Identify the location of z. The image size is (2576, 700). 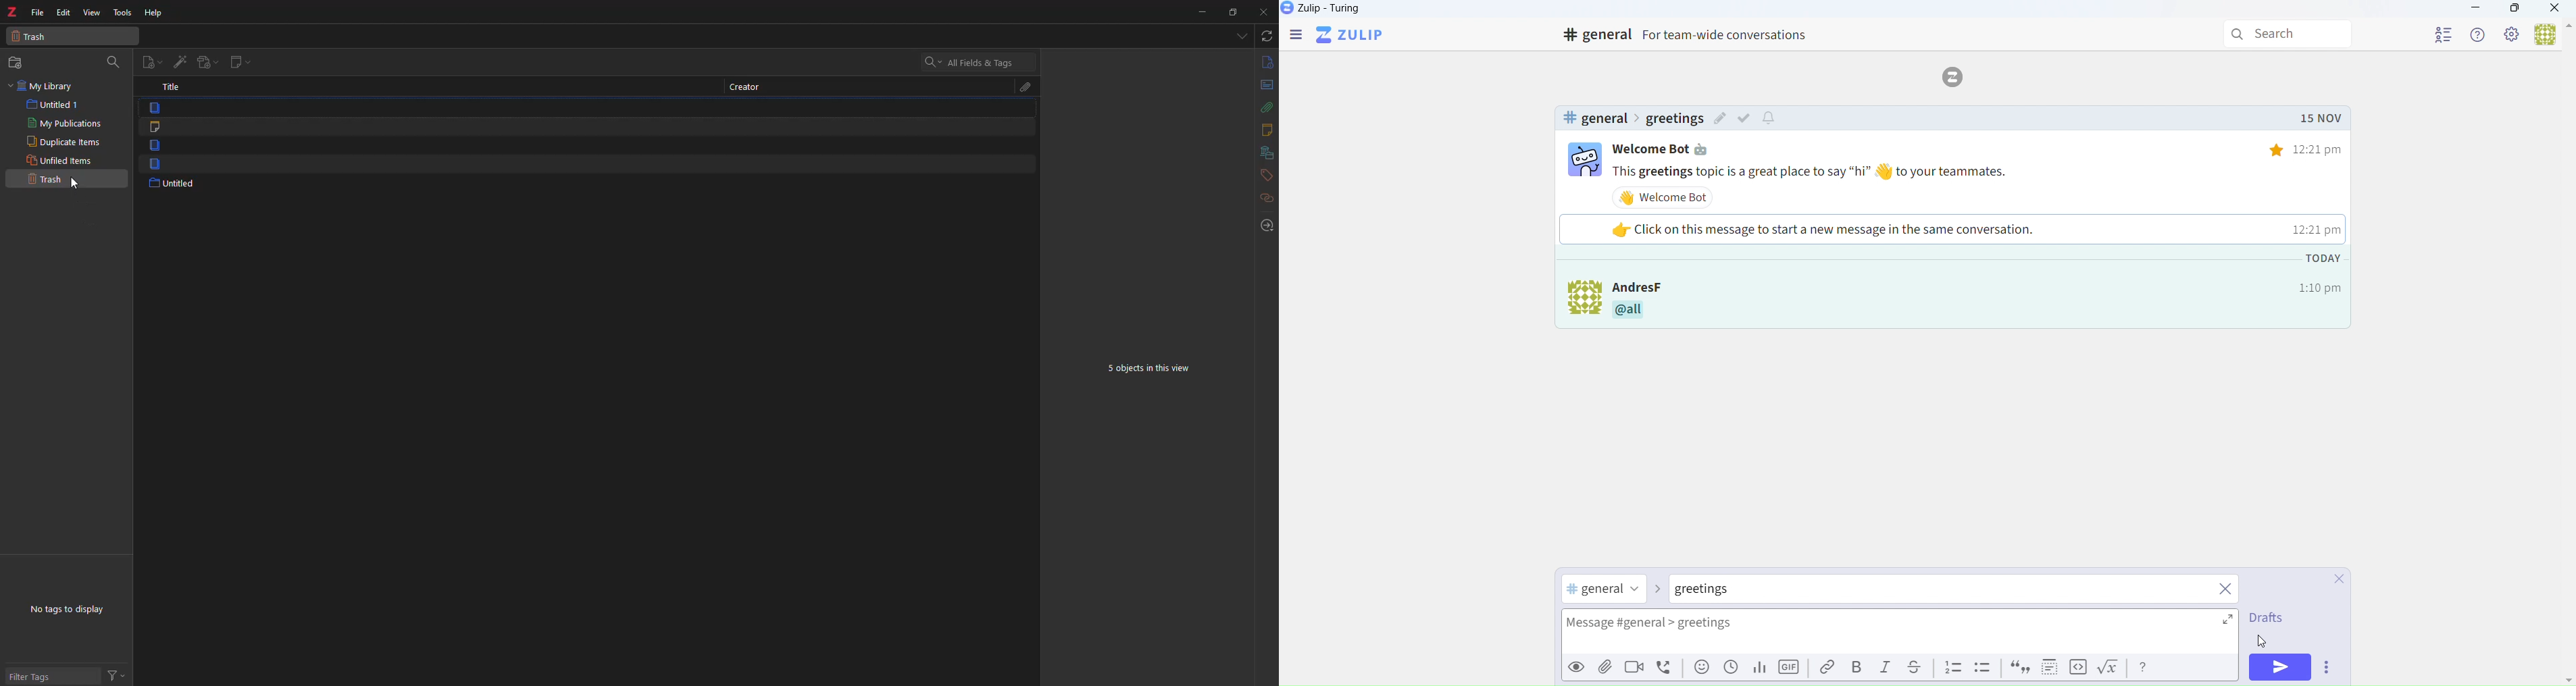
(12, 9).